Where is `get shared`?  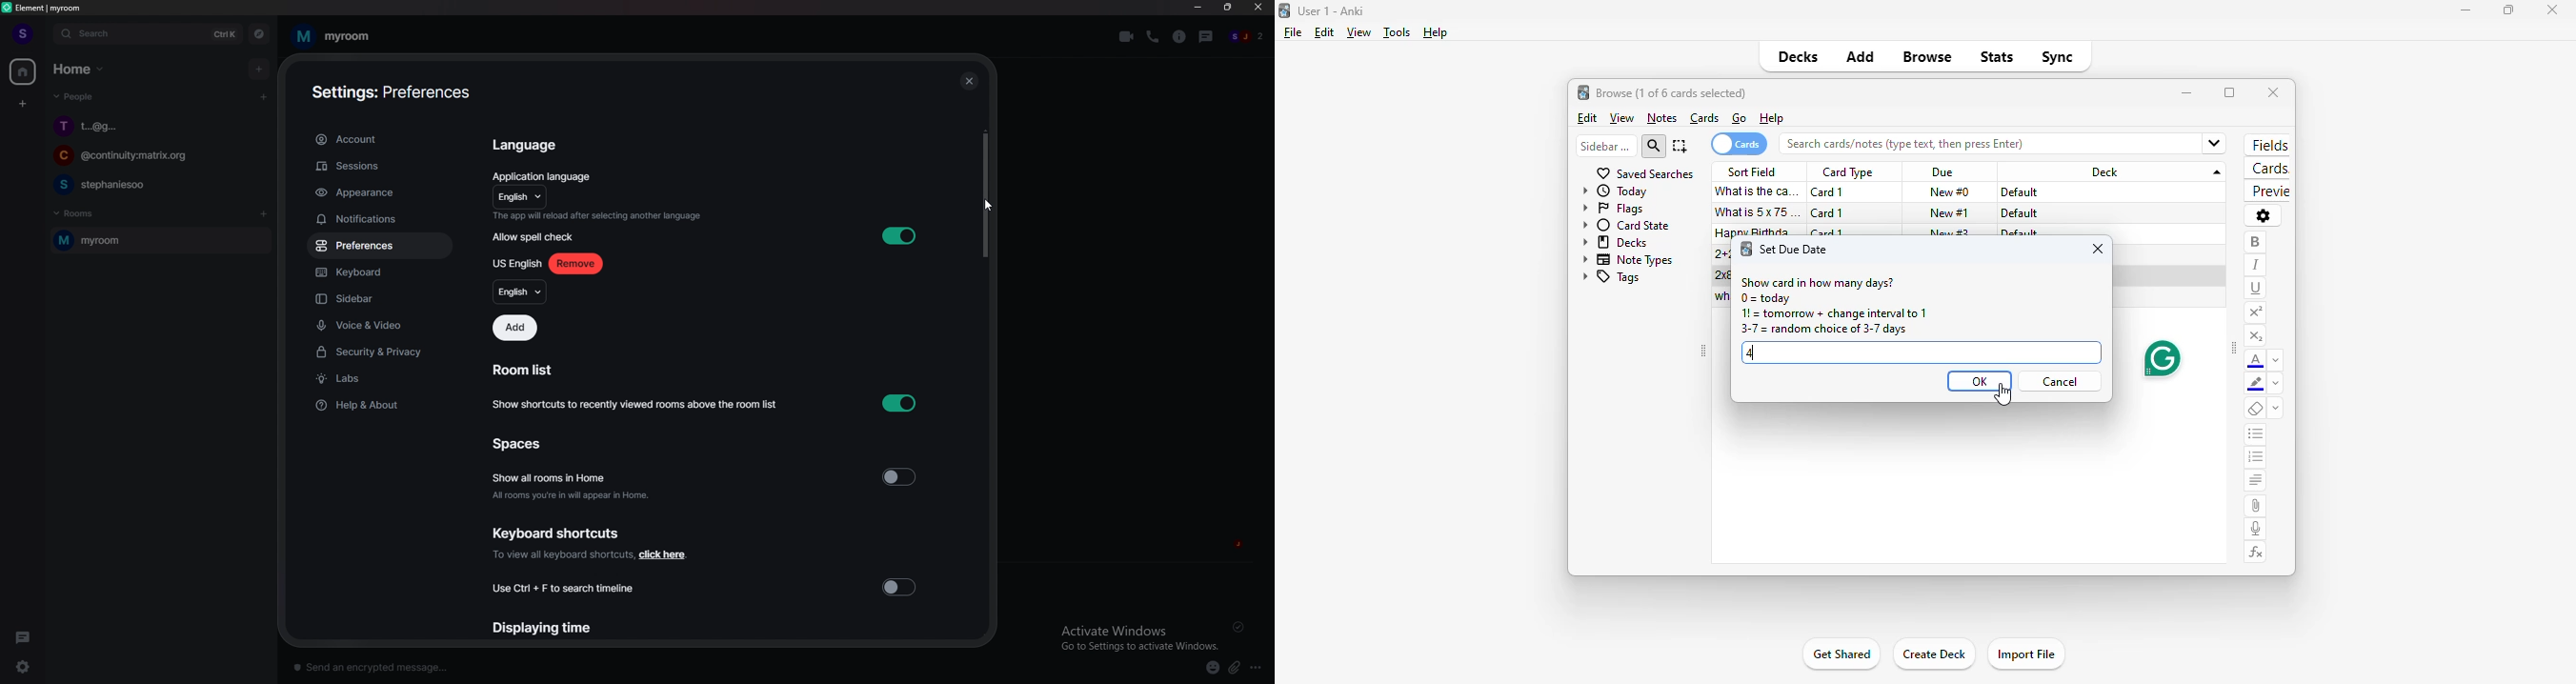
get shared is located at coordinates (1840, 655).